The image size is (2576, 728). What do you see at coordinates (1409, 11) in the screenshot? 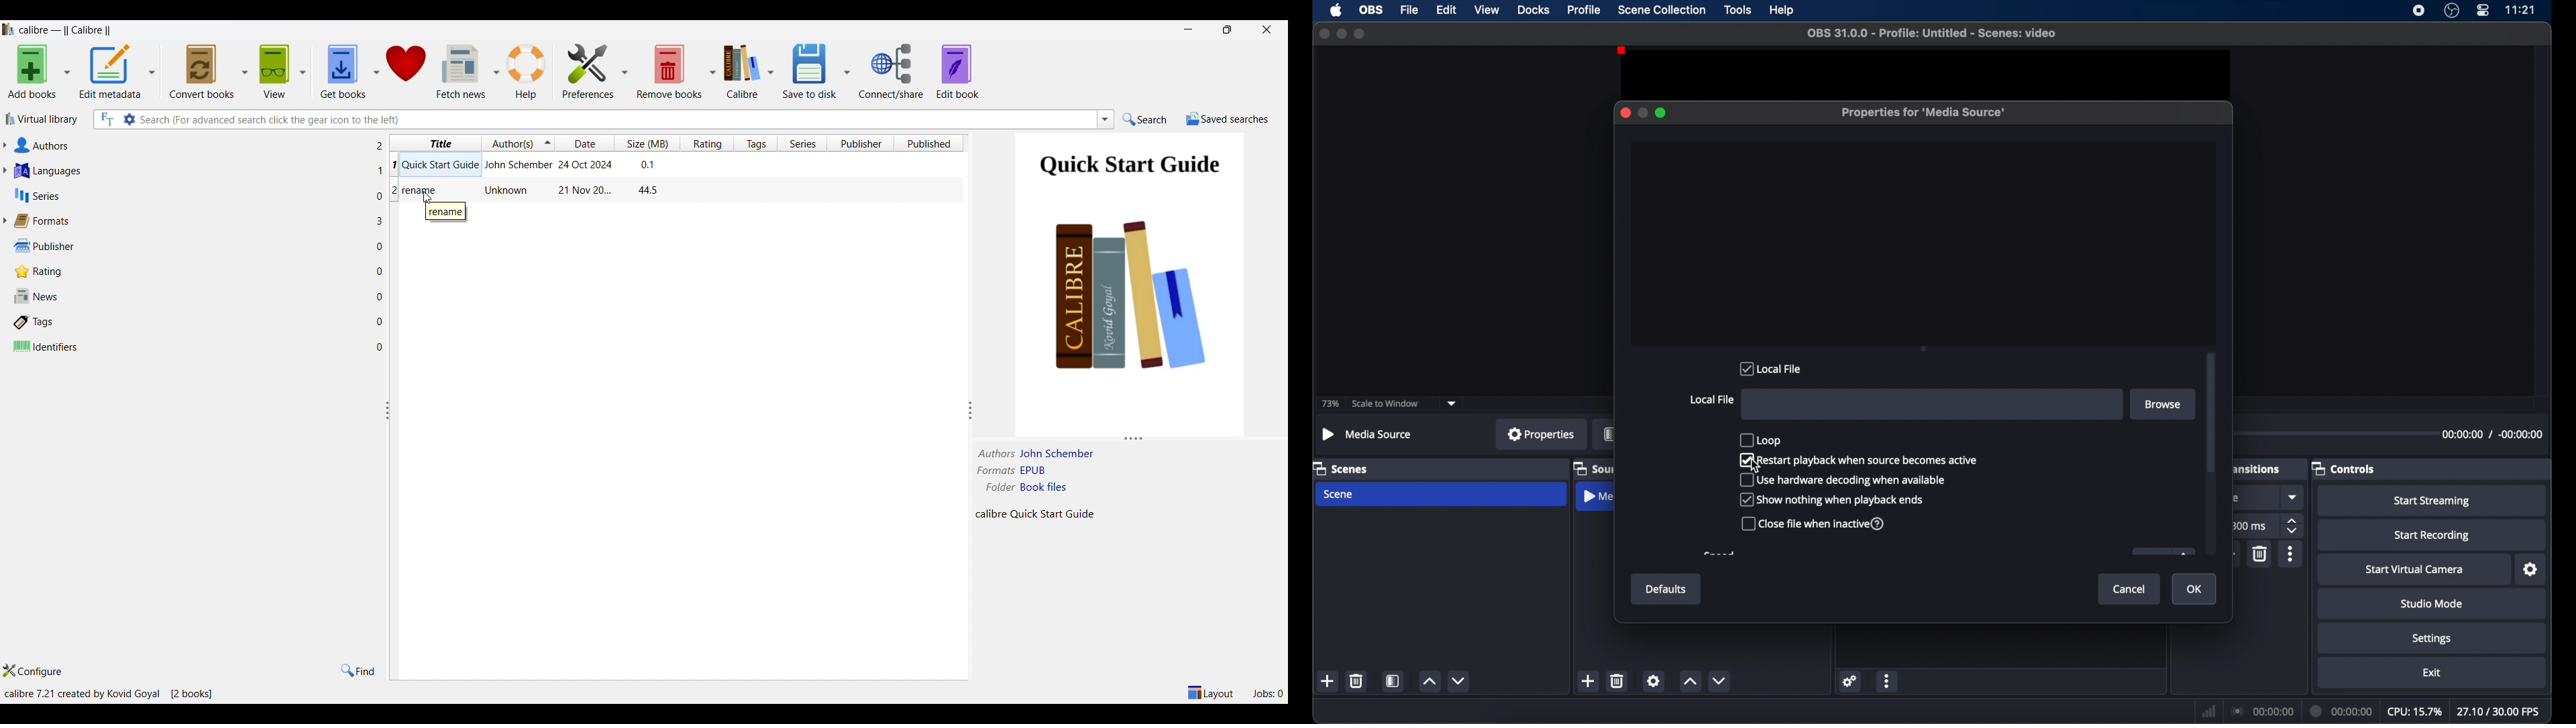
I see `file` at bounding box center [1409, 11].